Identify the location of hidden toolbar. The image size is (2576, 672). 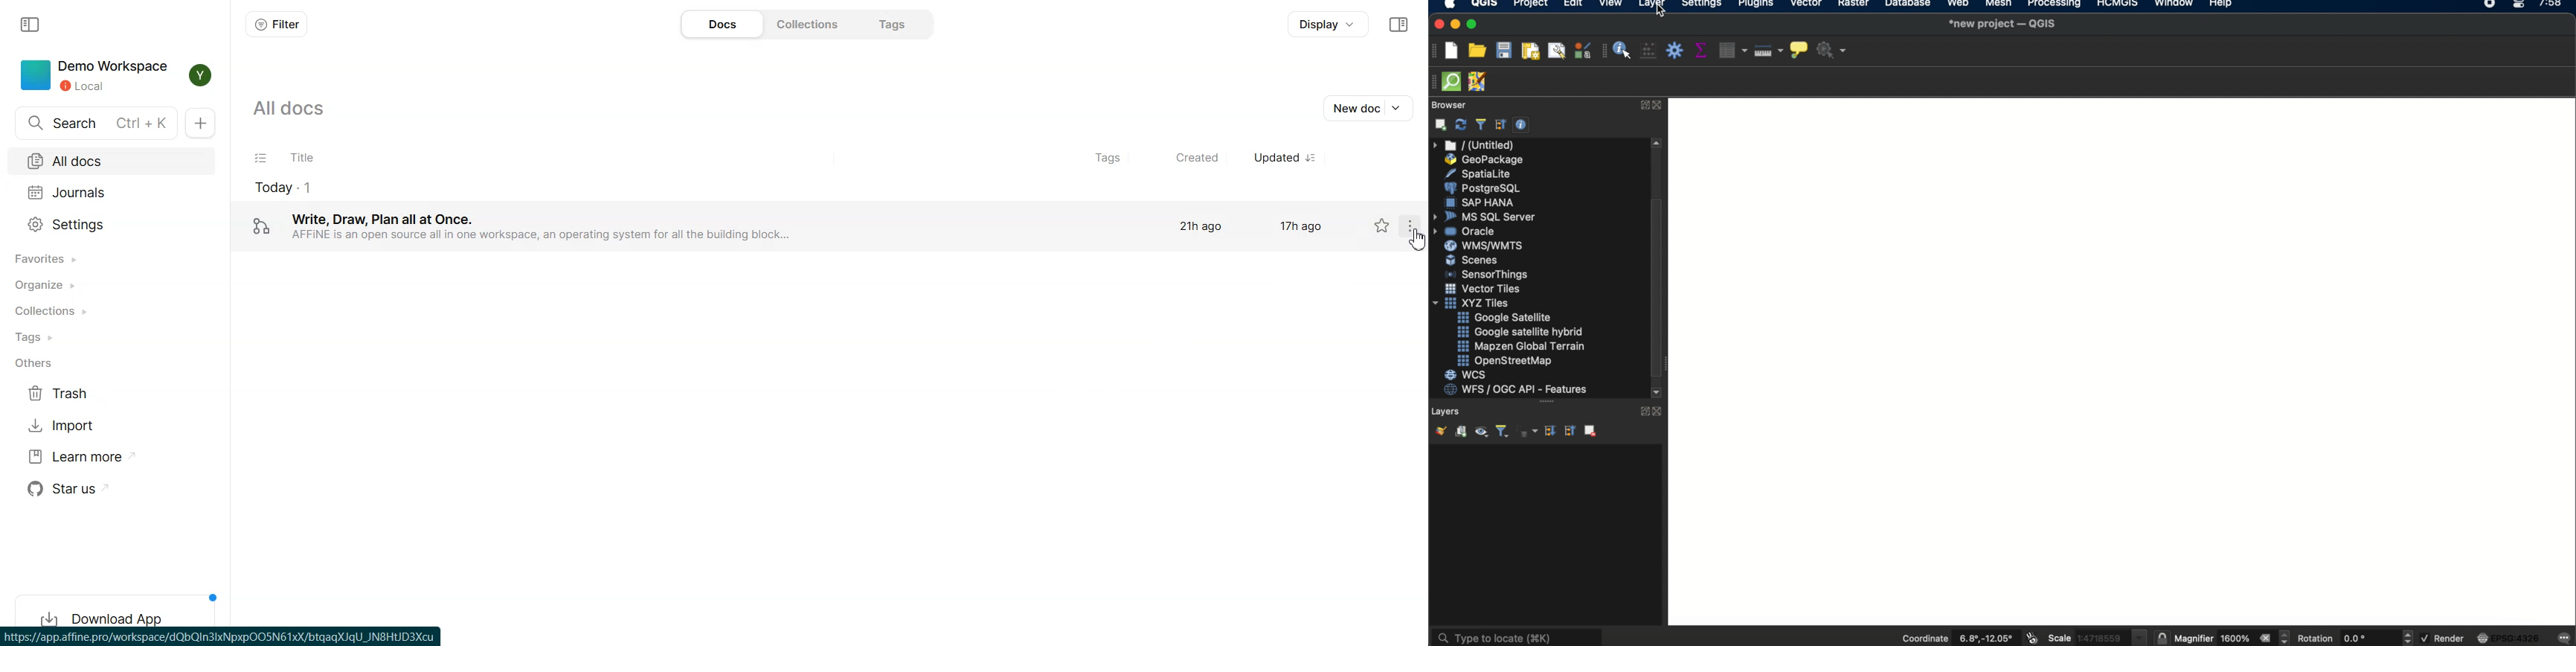
(1435, 81).